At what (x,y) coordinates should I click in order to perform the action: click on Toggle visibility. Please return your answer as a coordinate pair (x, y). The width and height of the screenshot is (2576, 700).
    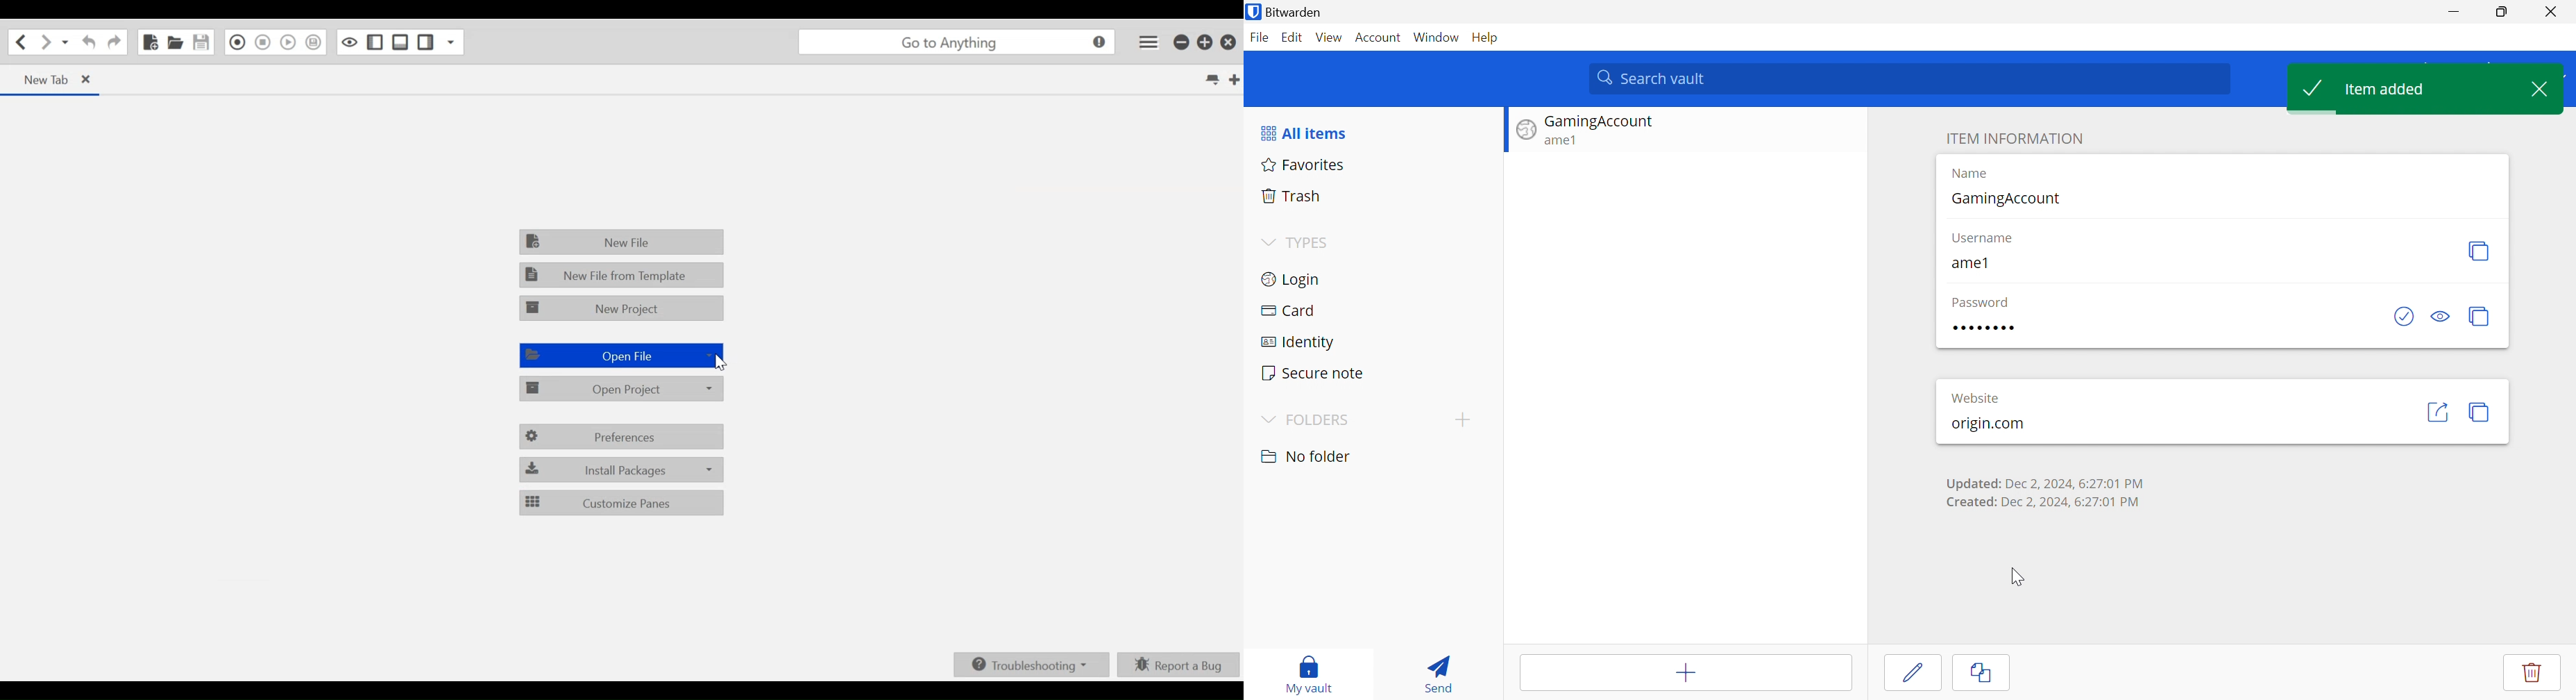
    Looking at the image, I should click on (2440, 316).